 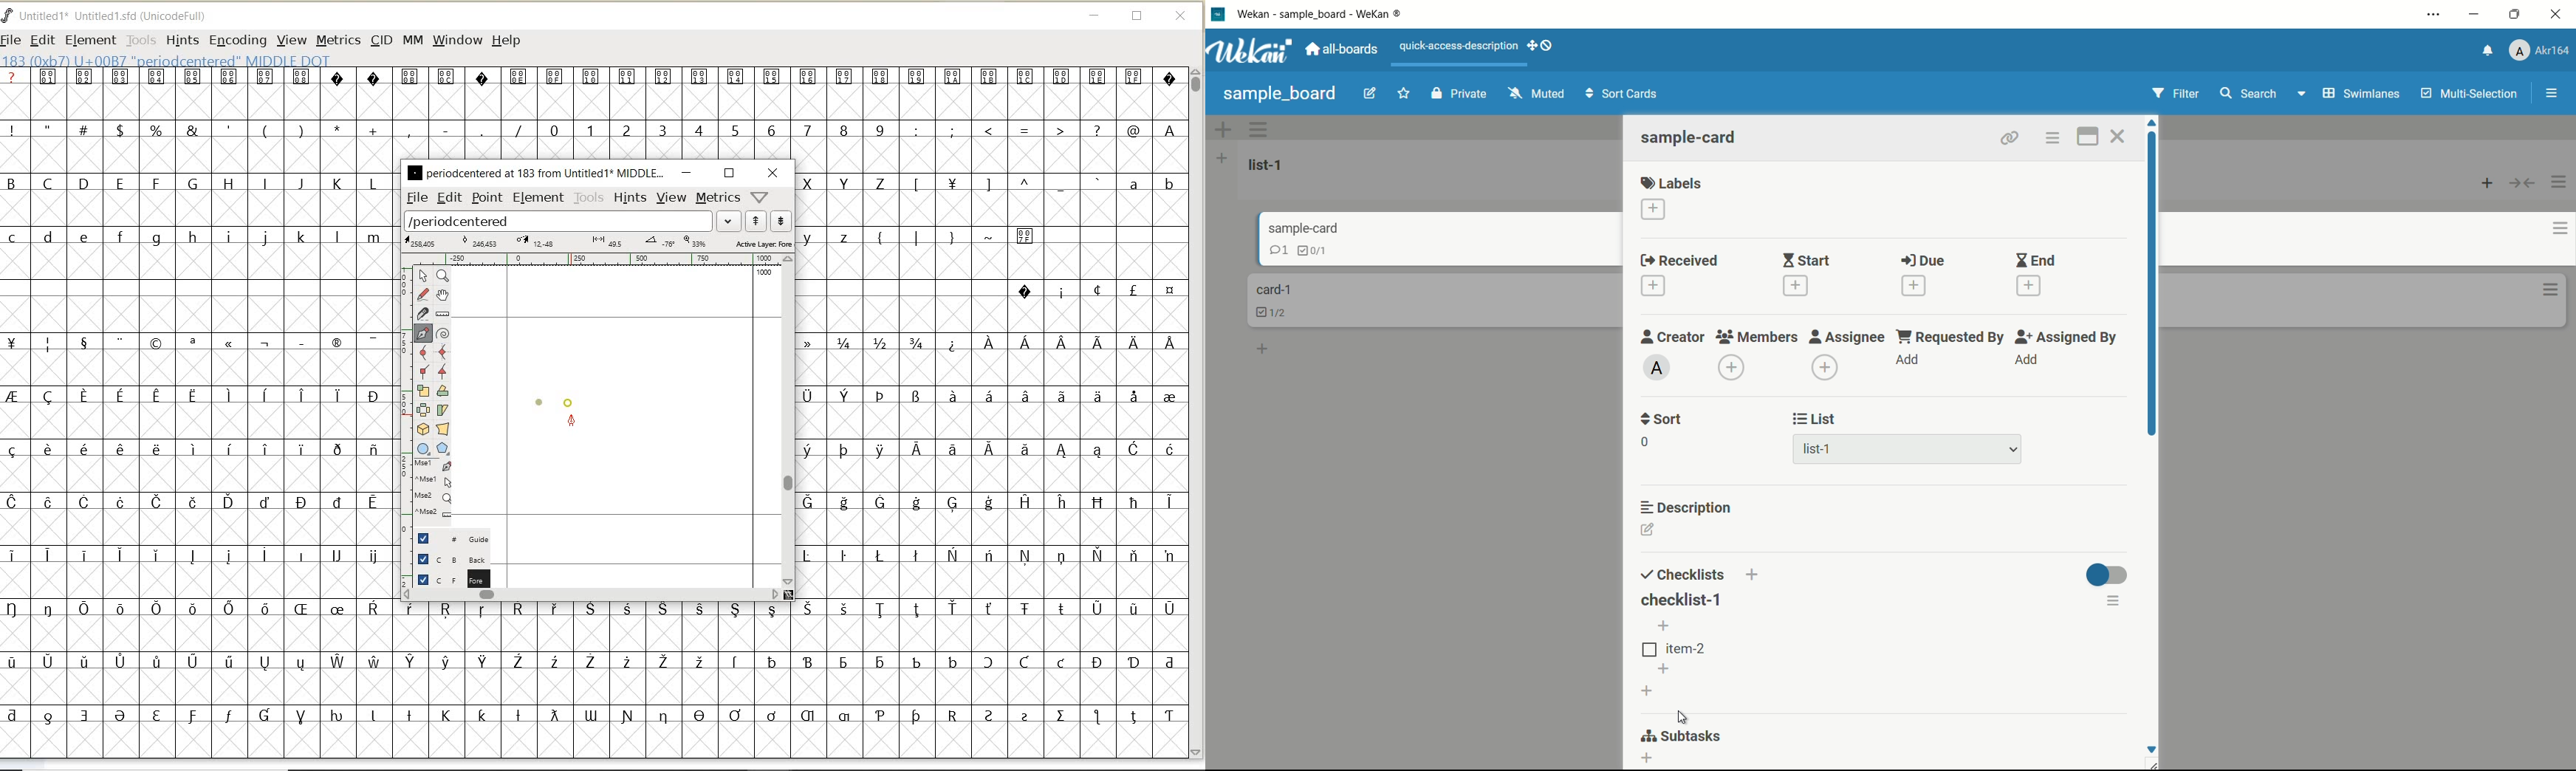 I want to click on add members, so click(x=1731, y=366).